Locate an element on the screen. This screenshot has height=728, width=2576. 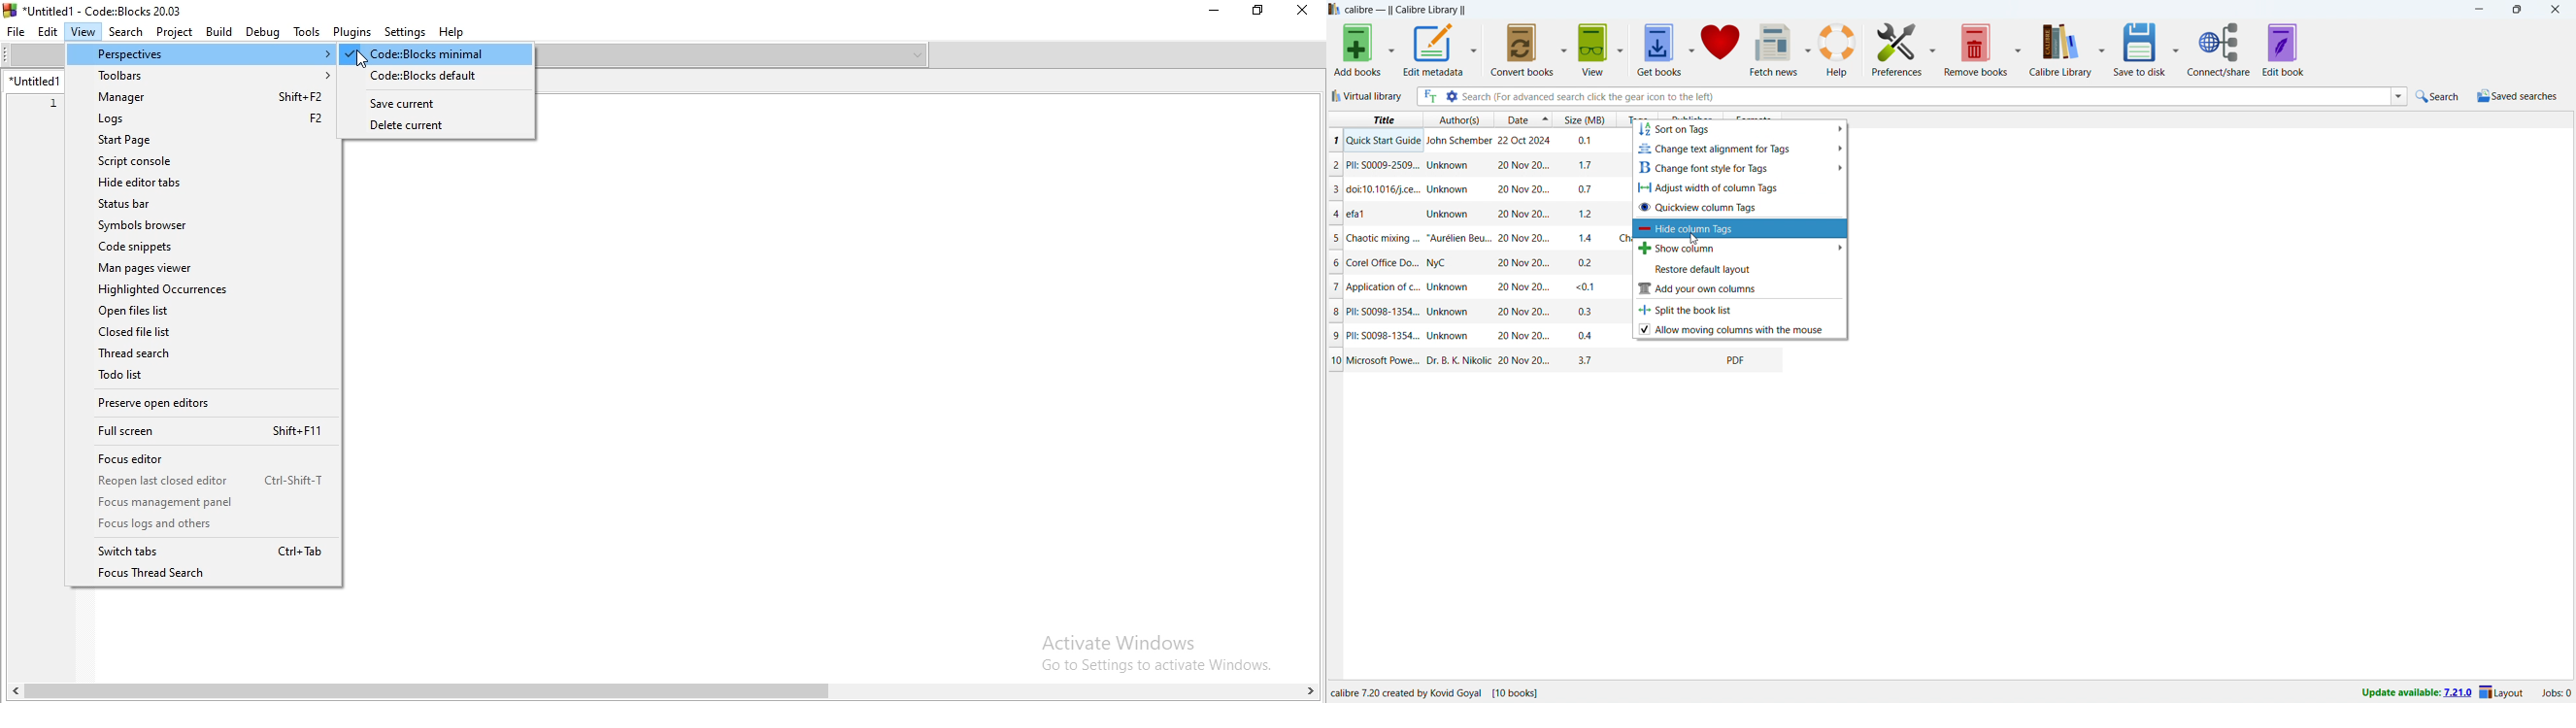
add books is located at coordinates (1358, 49).